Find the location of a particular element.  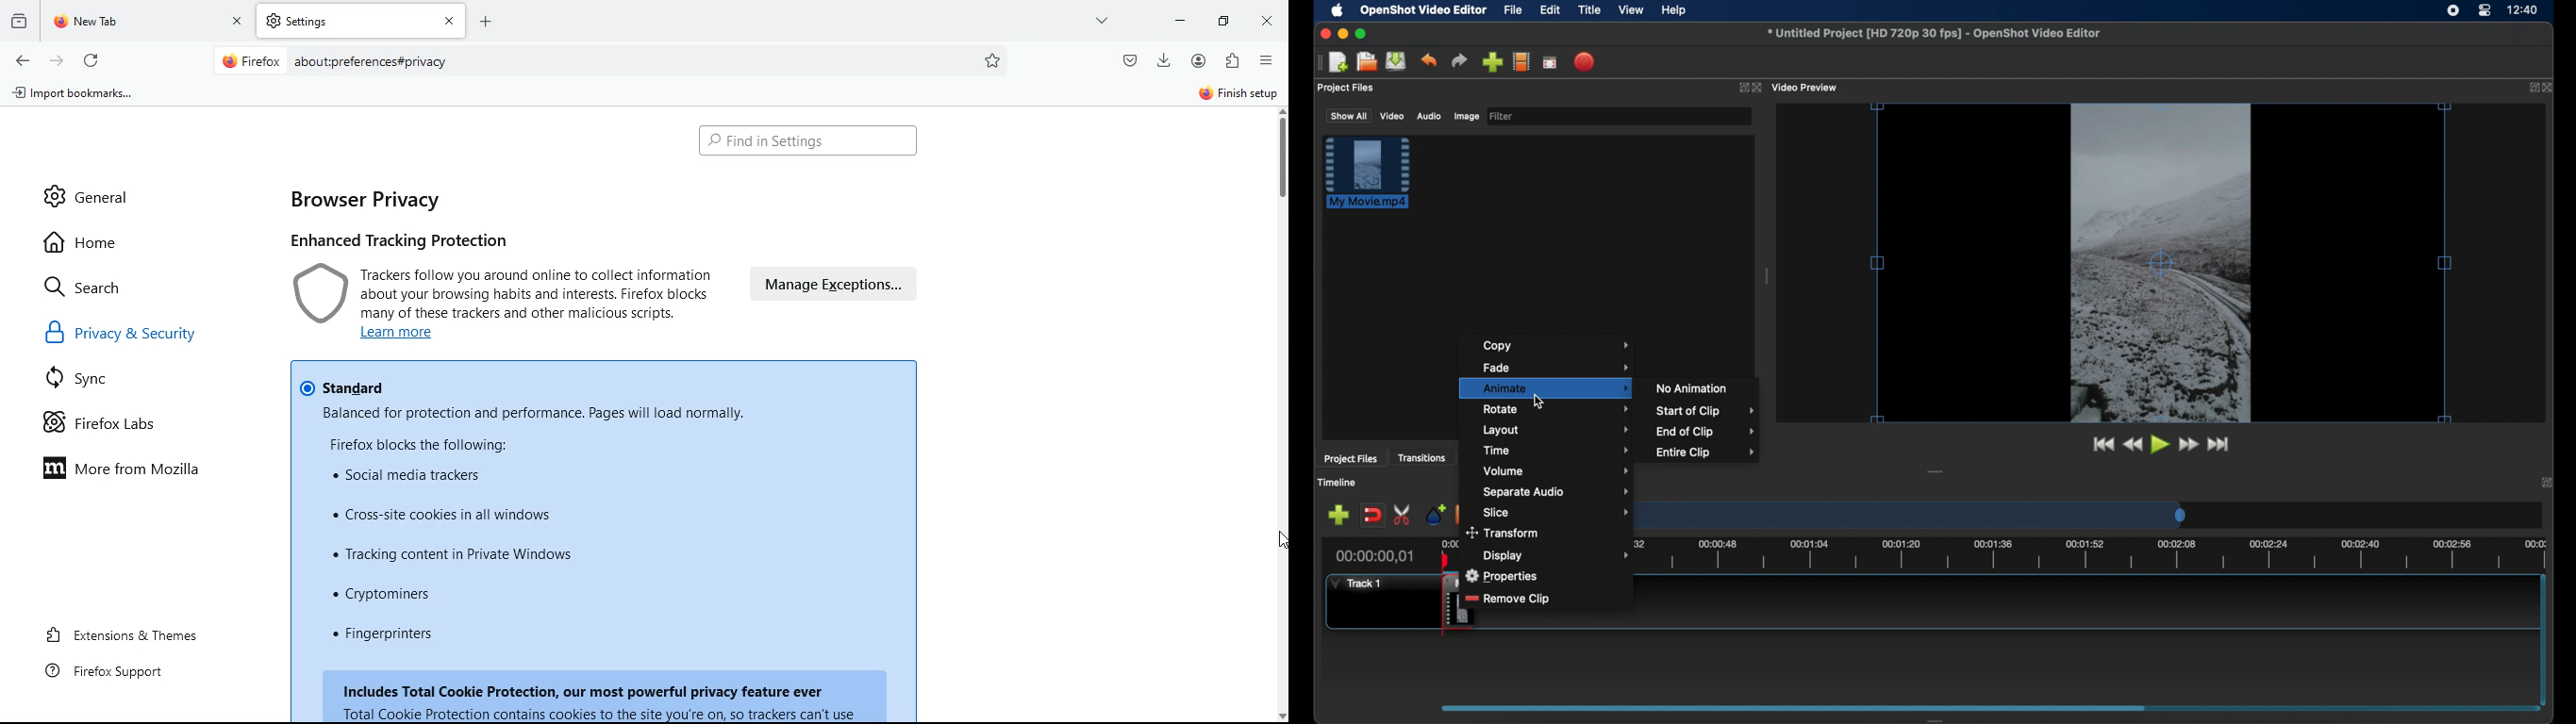

full screen is located at coordinates (1549, 63).